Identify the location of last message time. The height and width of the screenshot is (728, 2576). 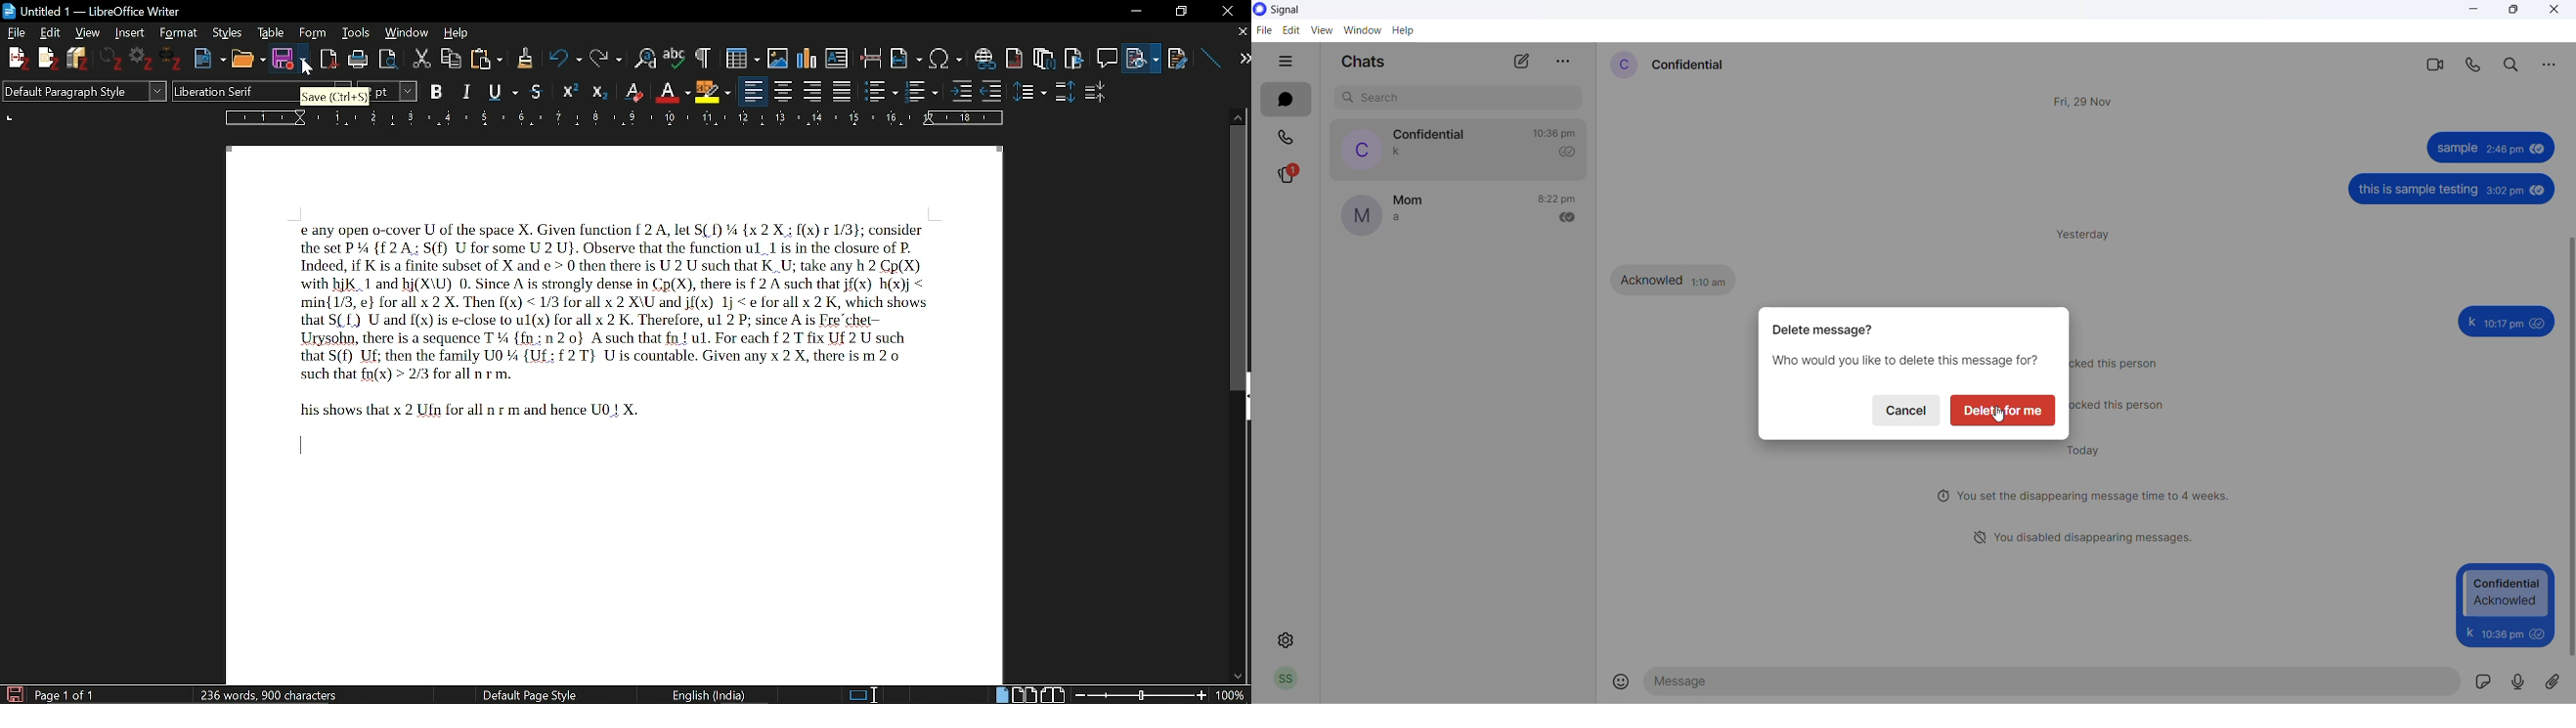
(1557, 133).